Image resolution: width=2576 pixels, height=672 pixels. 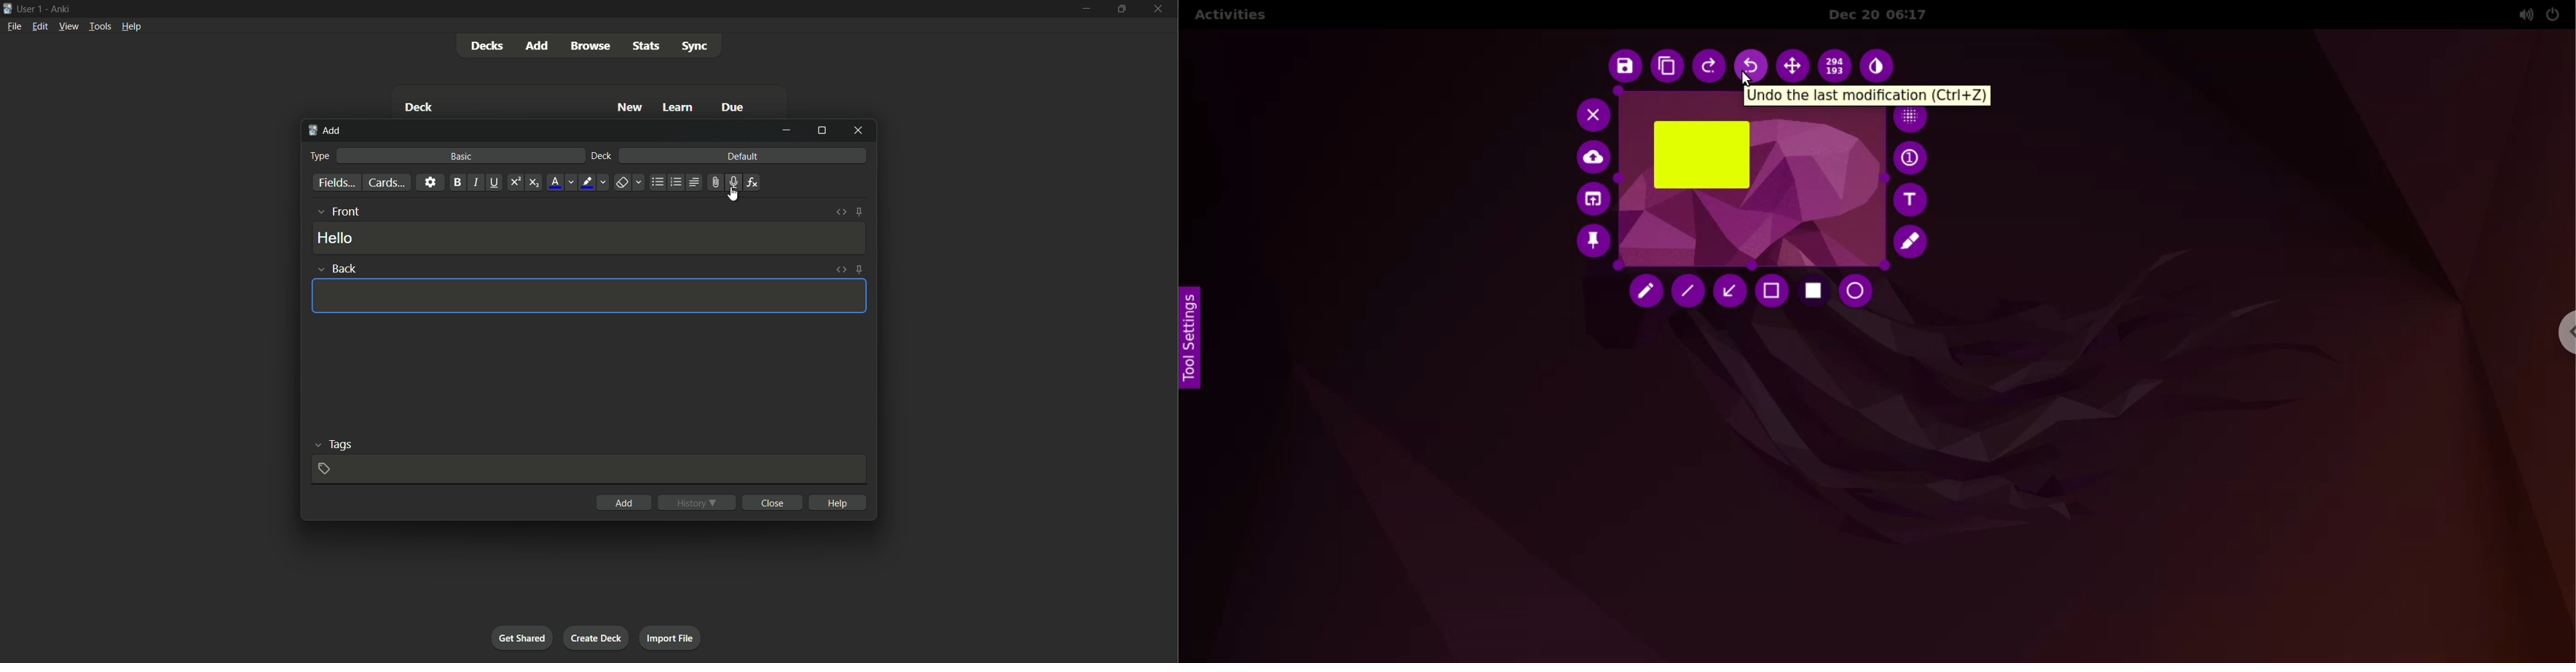 I want to click on create deck, so click(x=598, y=637).